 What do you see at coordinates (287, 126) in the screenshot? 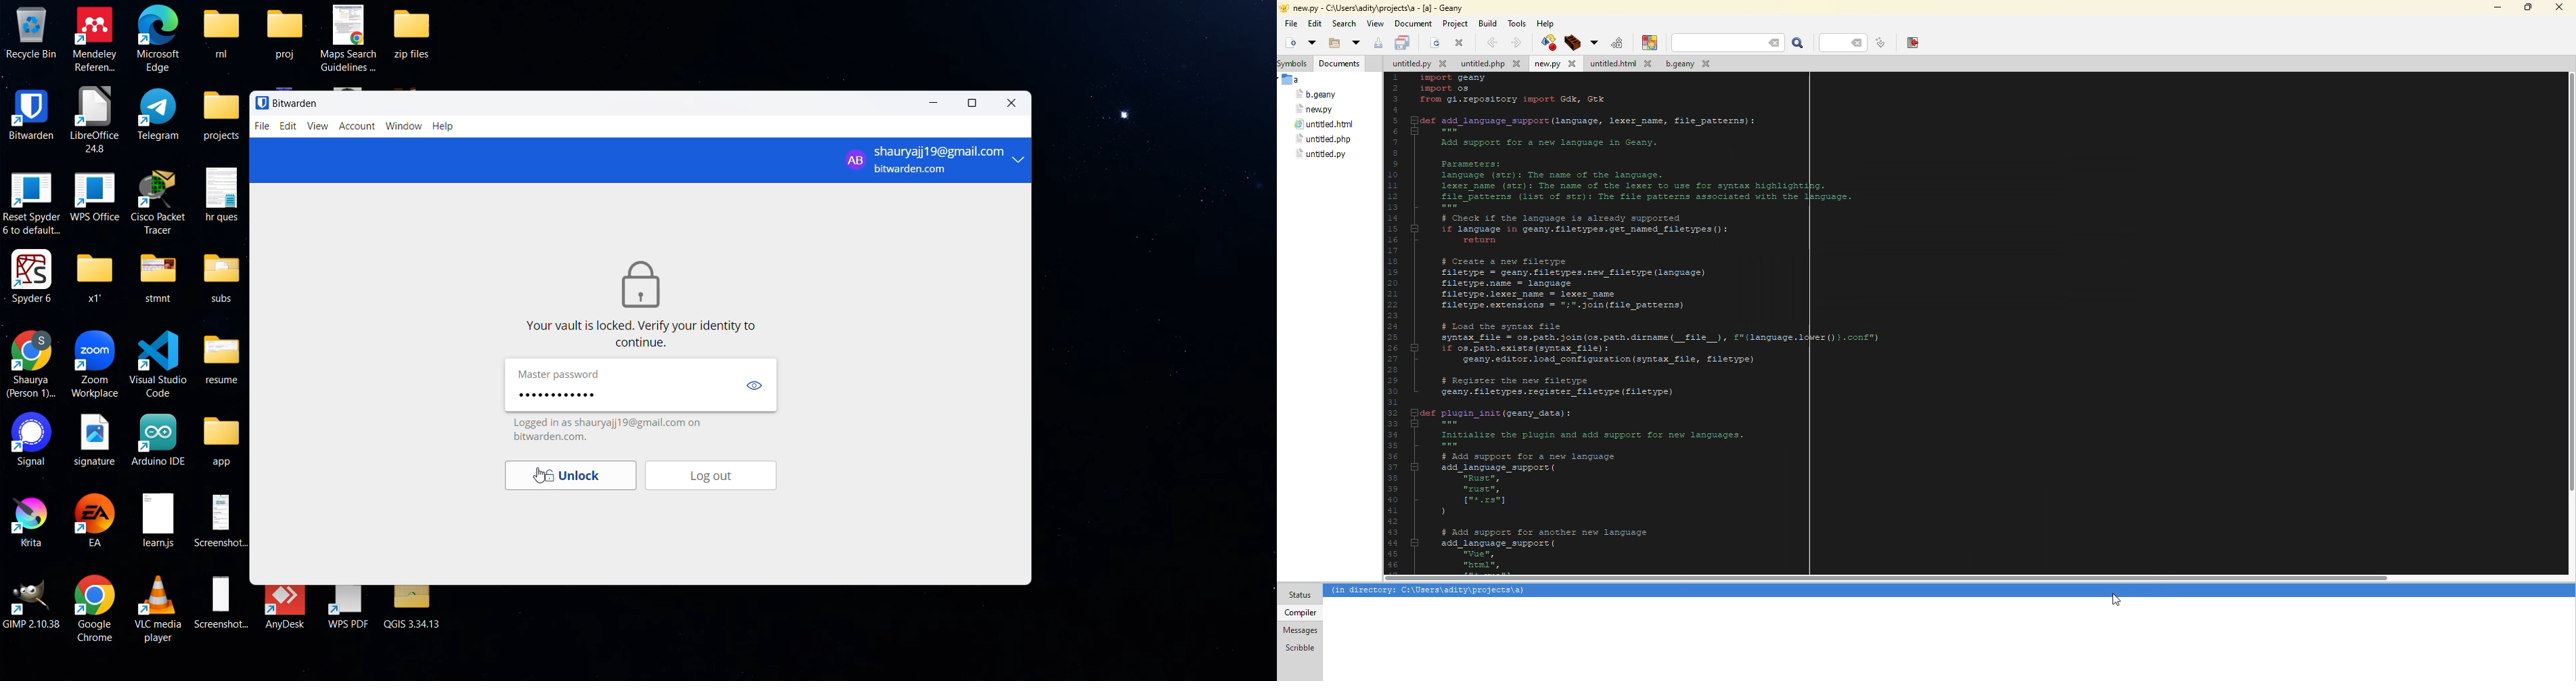
I see `edit` at bounding box center [287, 126].